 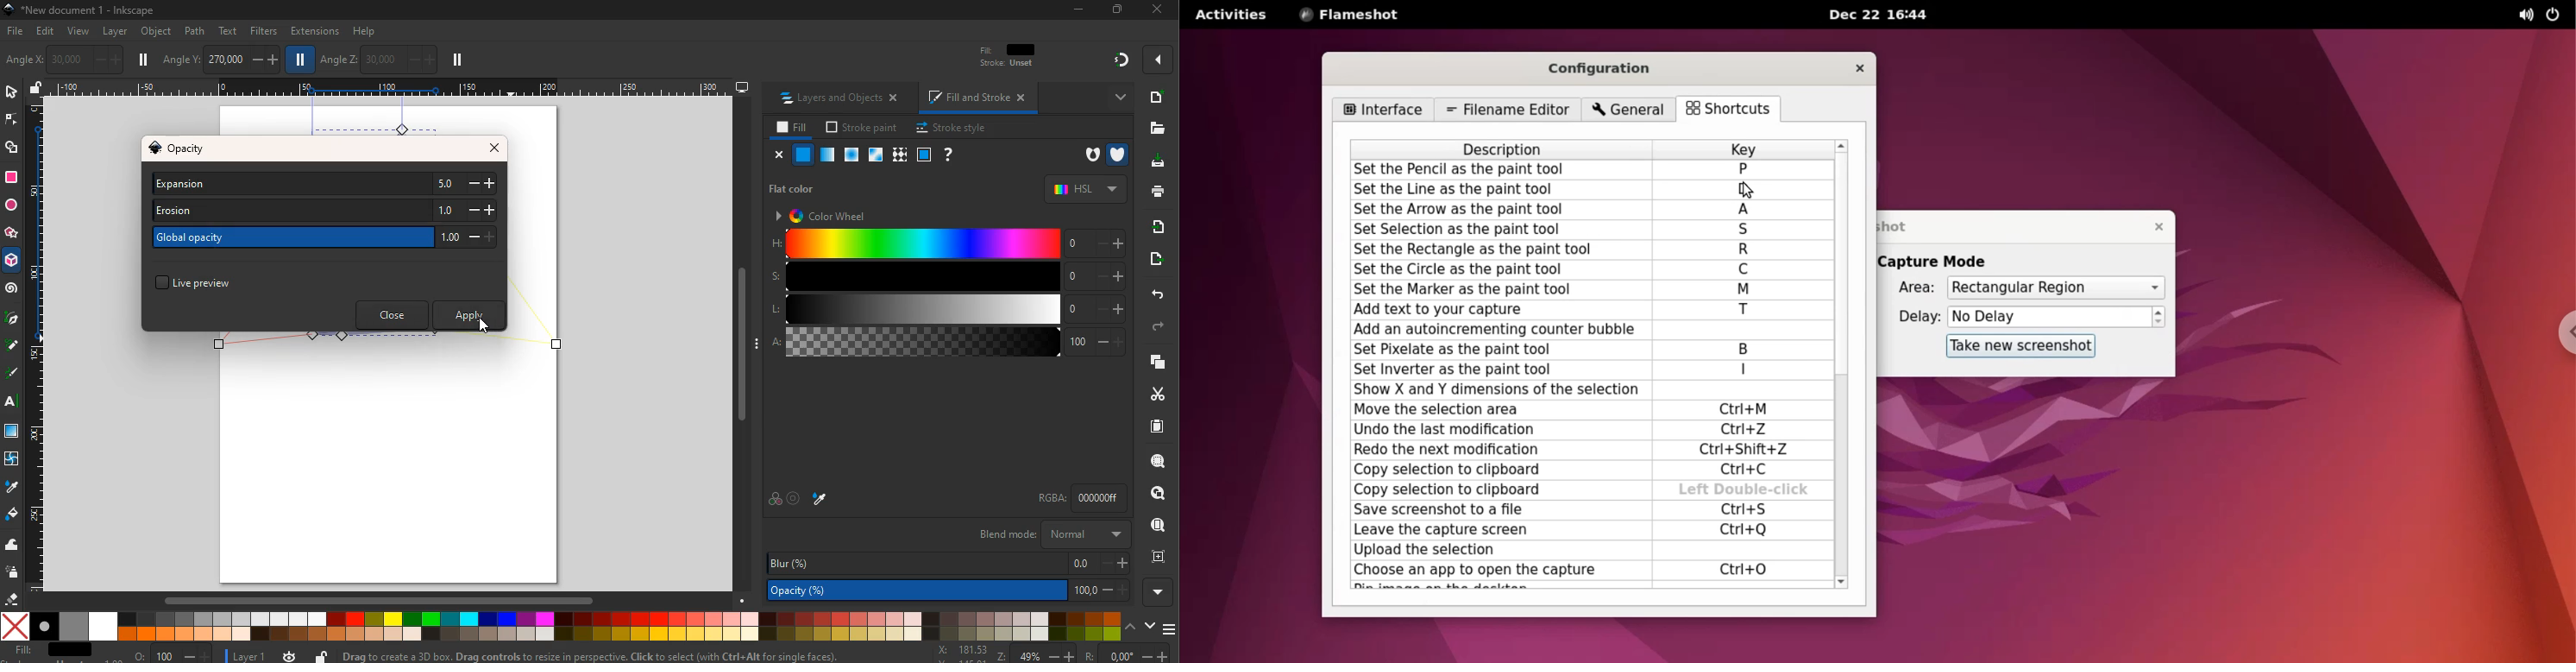 What do you see at coordinates (220, 58) in the screenshot?
I see `angle y` at bounding box center [220, 58].